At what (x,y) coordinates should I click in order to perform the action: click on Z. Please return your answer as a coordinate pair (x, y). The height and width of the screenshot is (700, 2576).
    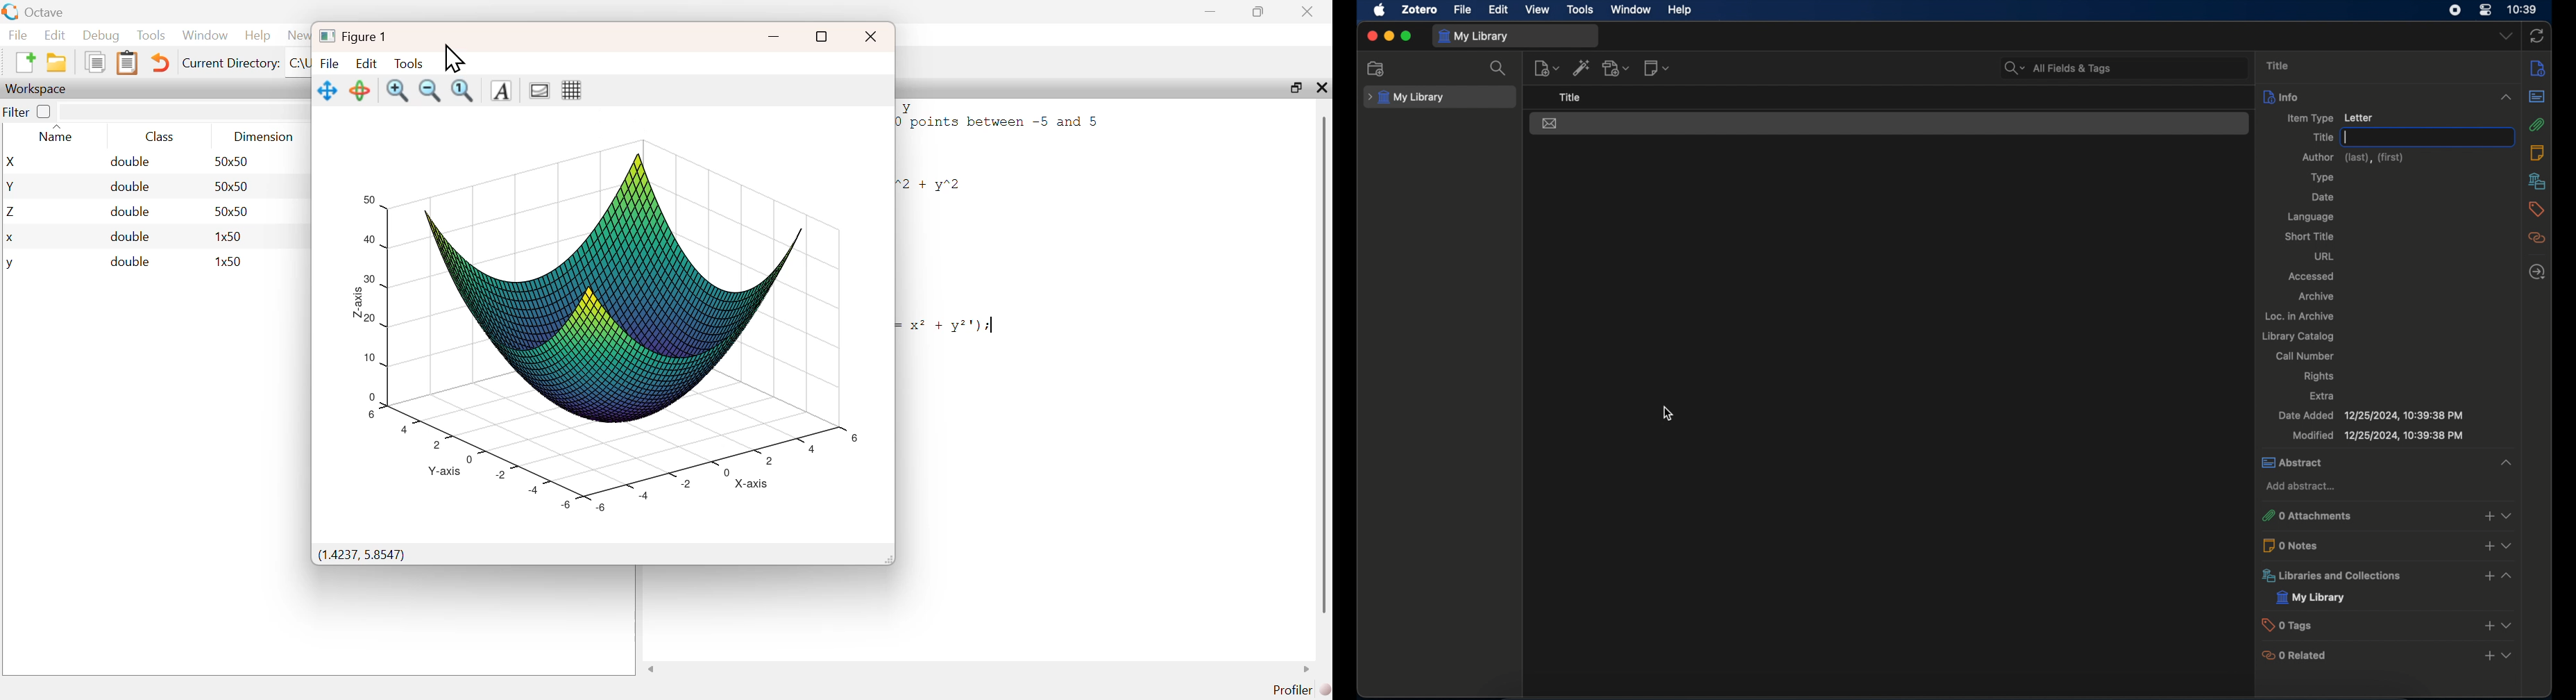
    Looking at the image, I should click on (12, 212).